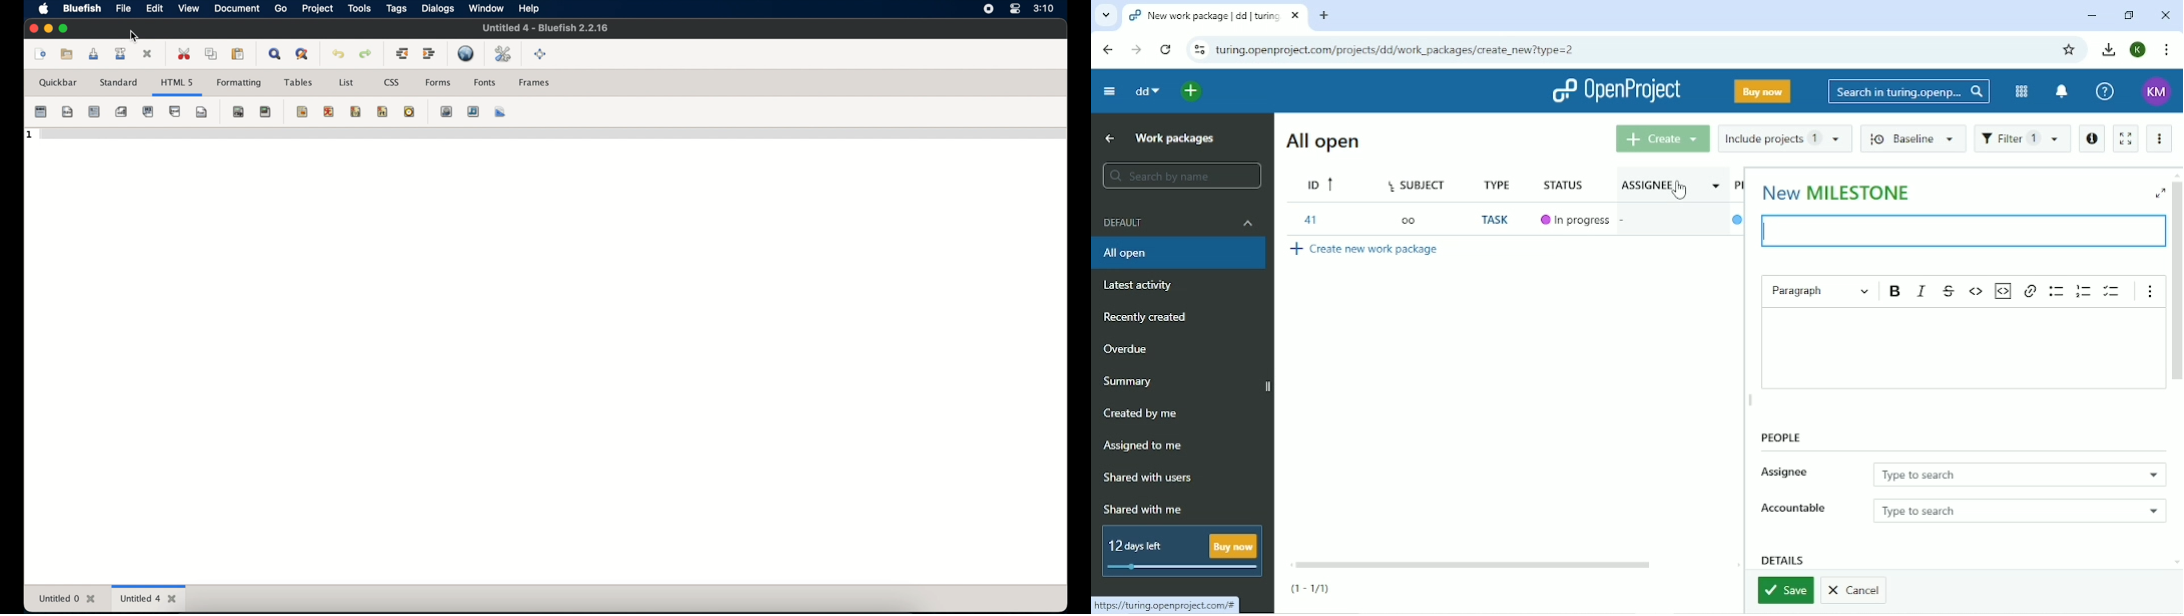  Describe the element at coordinates (276, 53) in the screenshot. I see `show find bar` at that location.